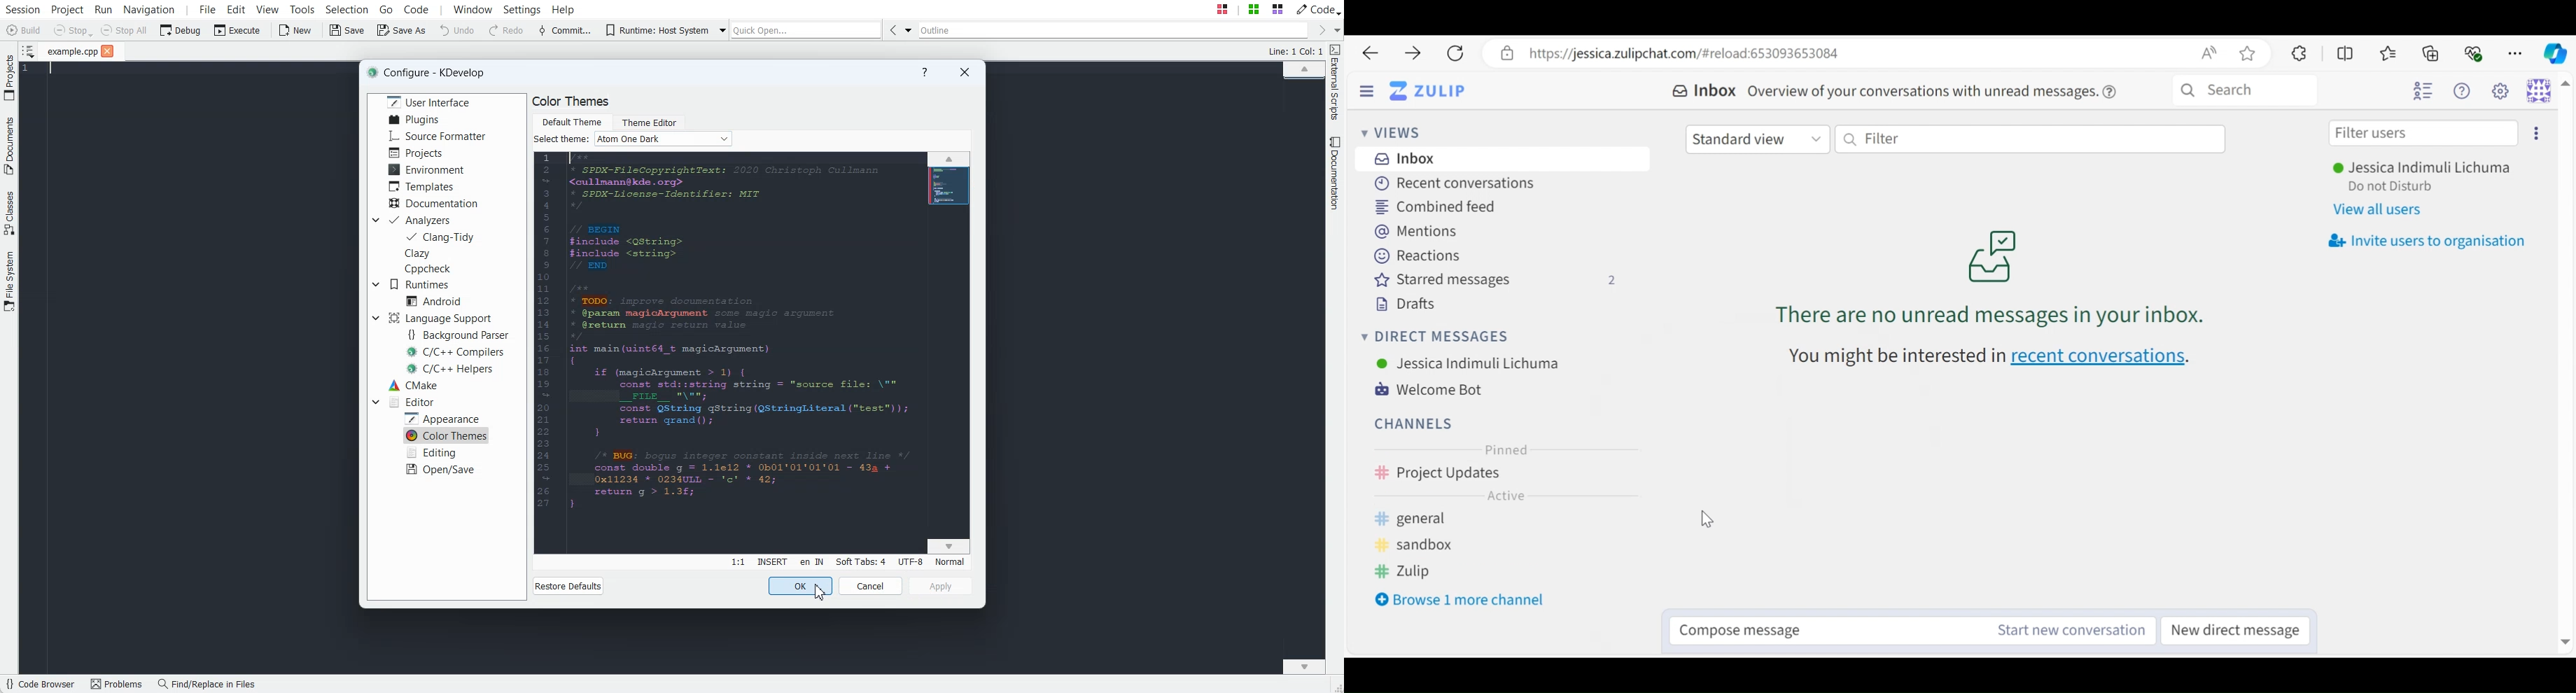 Image resolution: width=2576 pixels, height=700 pixels. I want to click on Start new conversations, so click(2067, 630).